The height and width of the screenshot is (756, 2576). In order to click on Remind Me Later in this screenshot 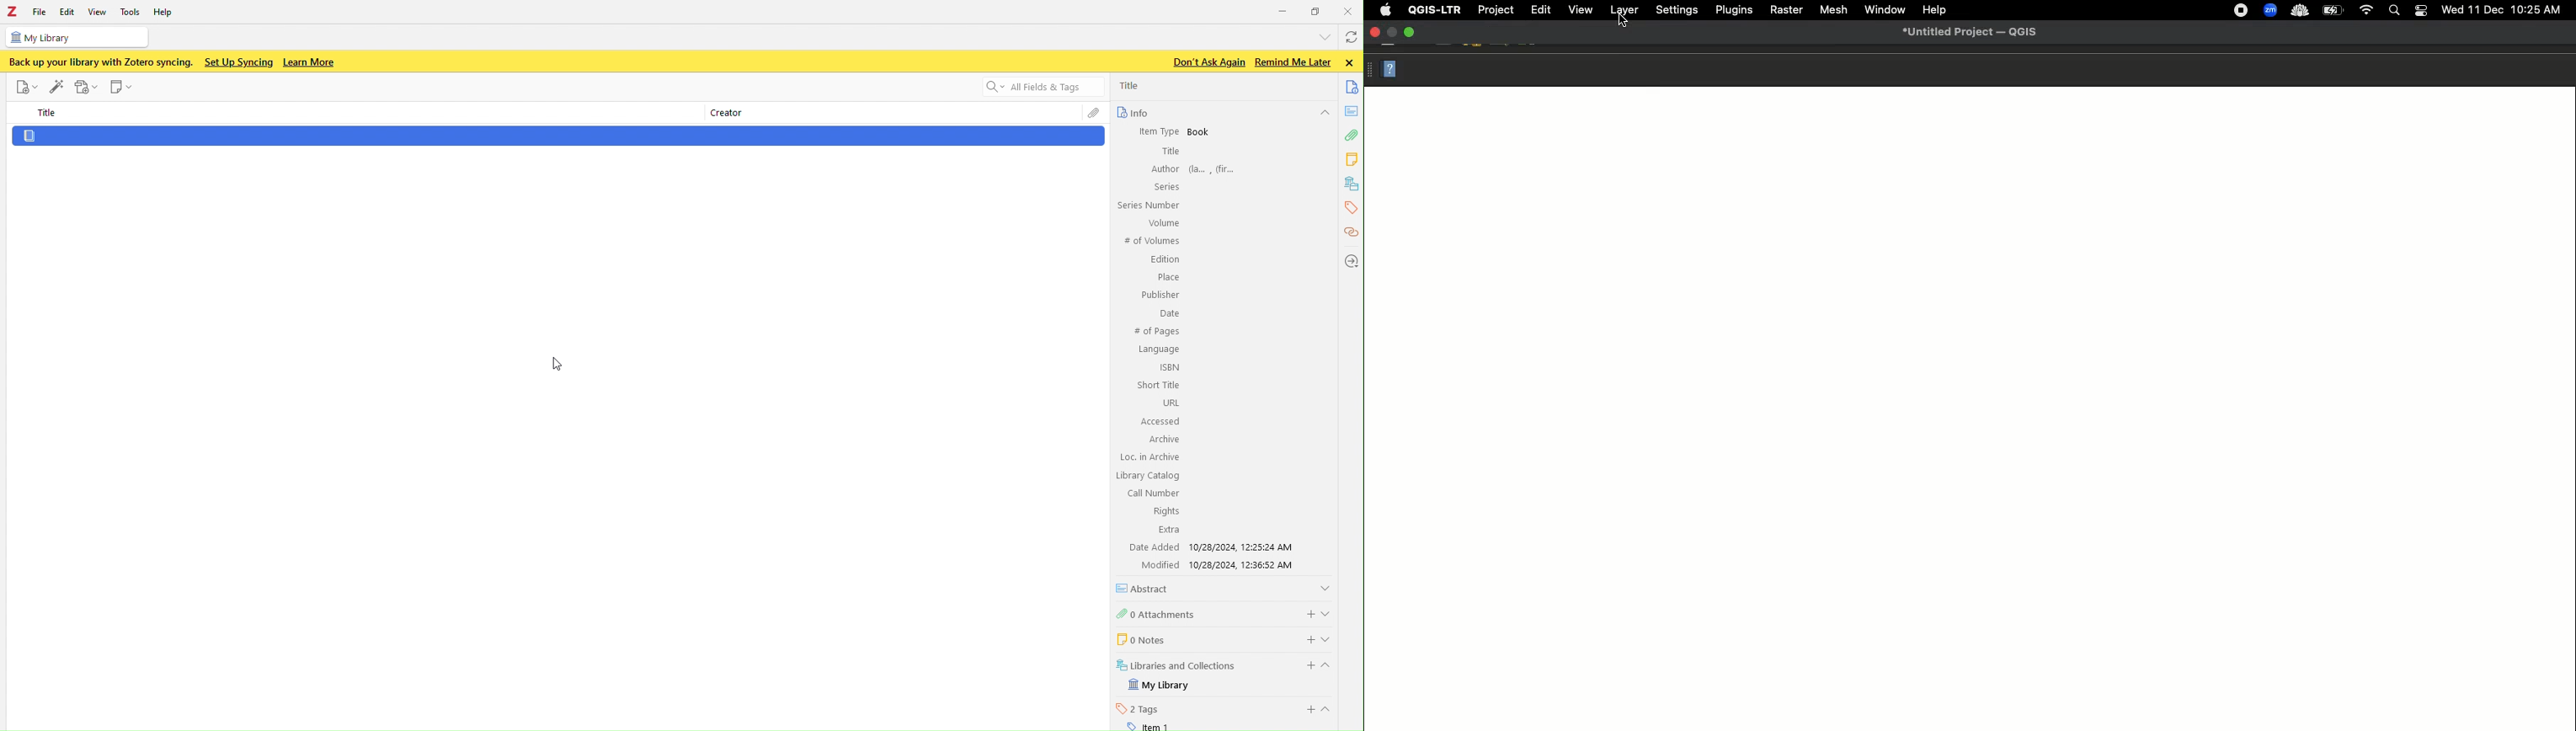, I will do `click(1293, 62)`.